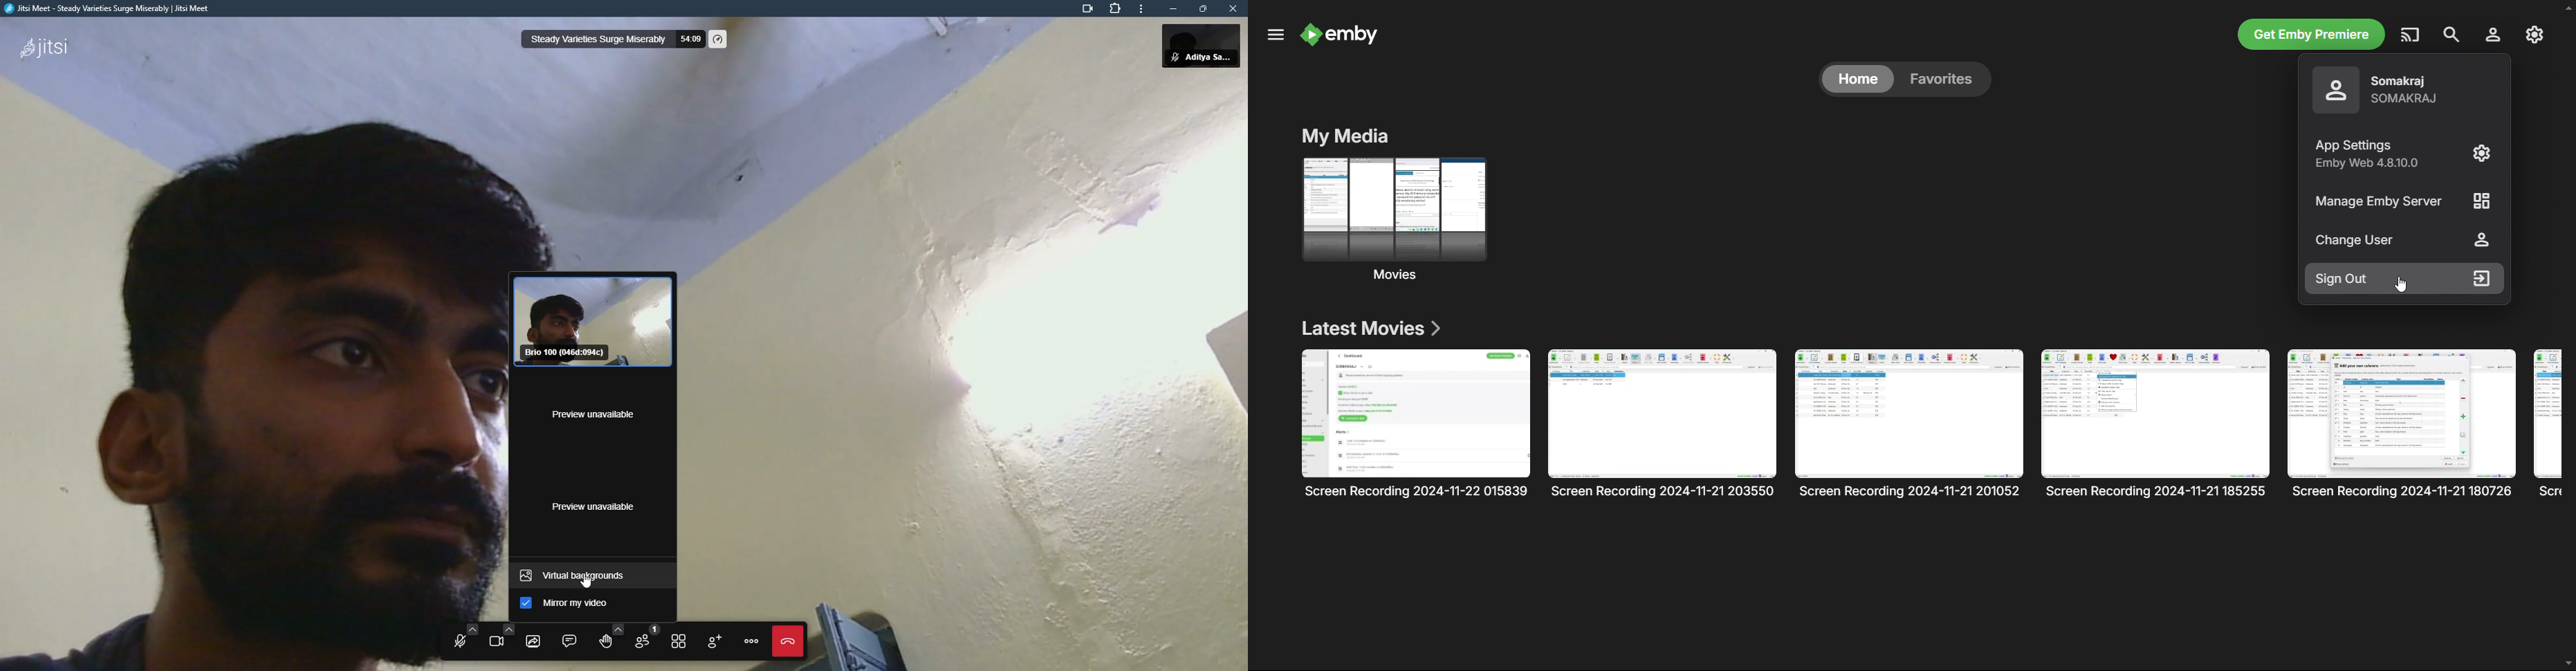  What do you see at coordinates (1910, 423) in the screenshot?
I see `Movie` at bounding box center [1910, 423].